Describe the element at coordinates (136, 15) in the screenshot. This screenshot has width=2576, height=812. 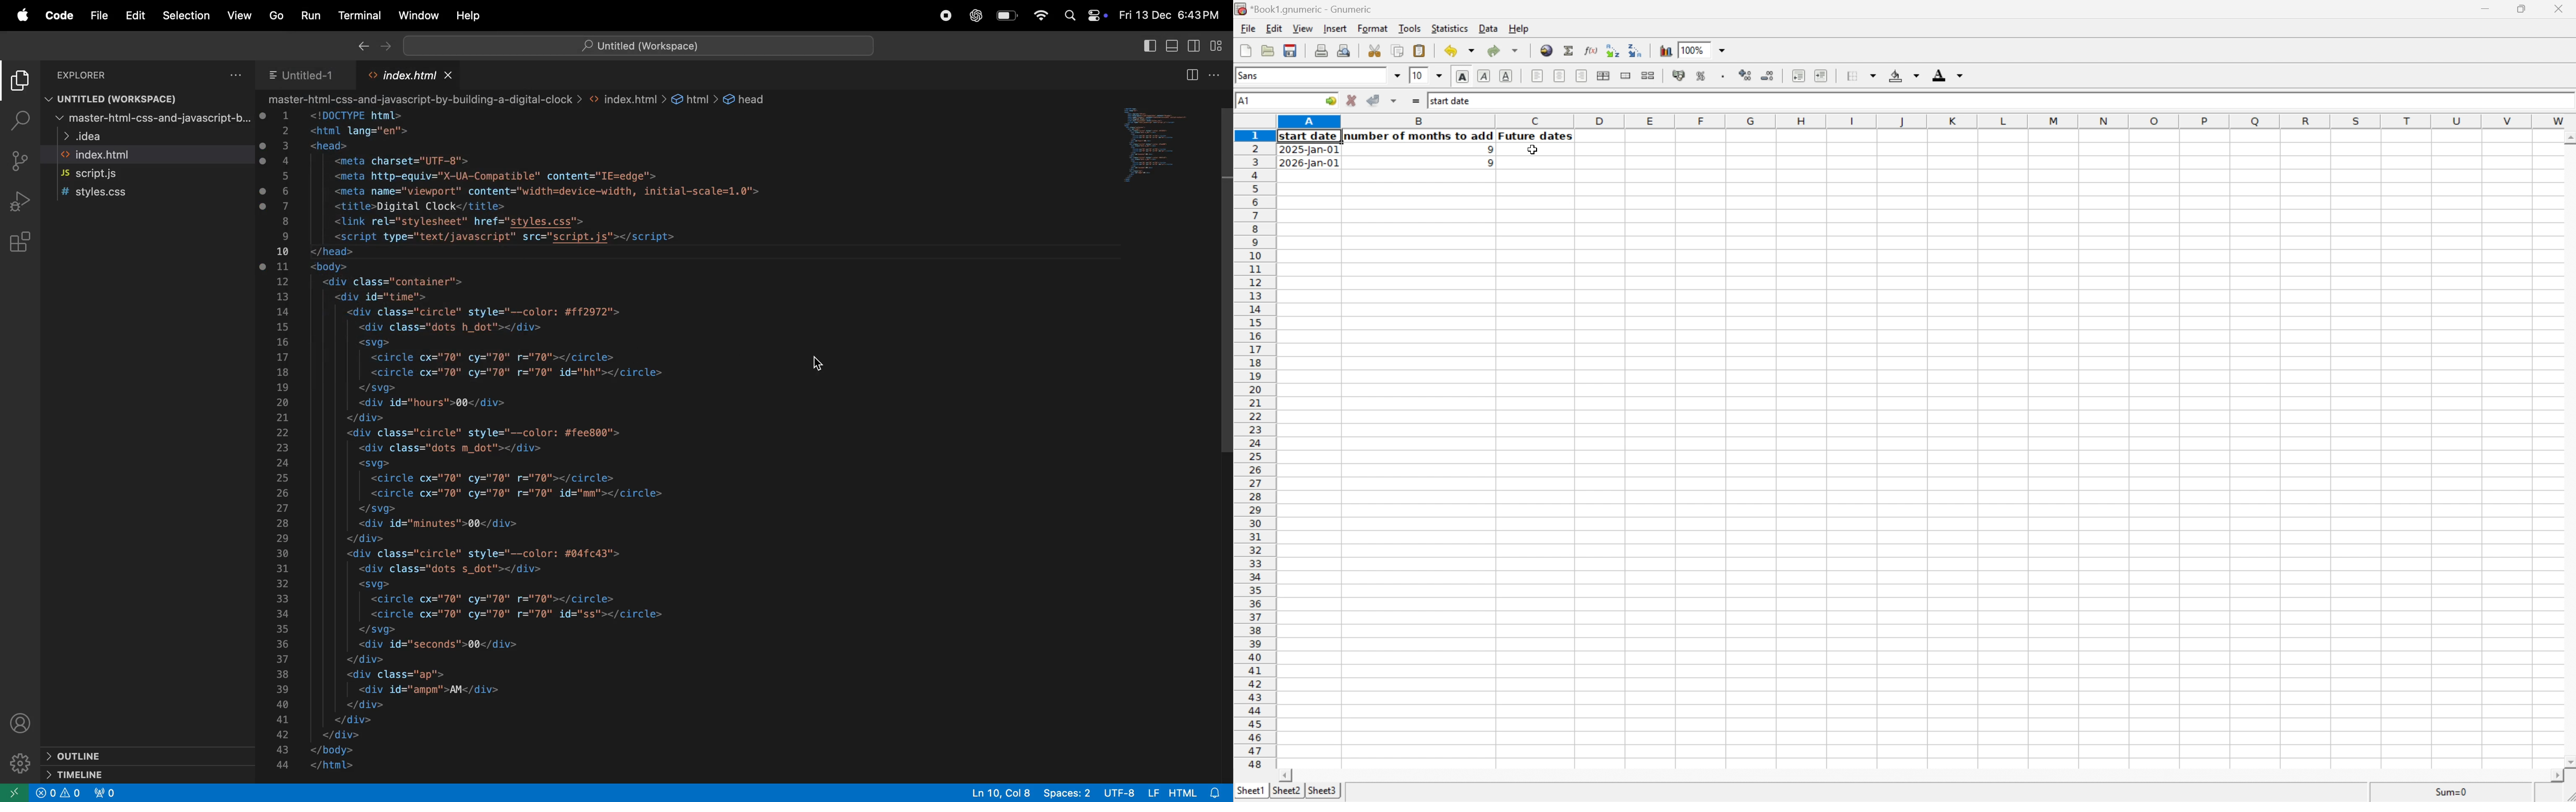
I see `Edit` at that location.